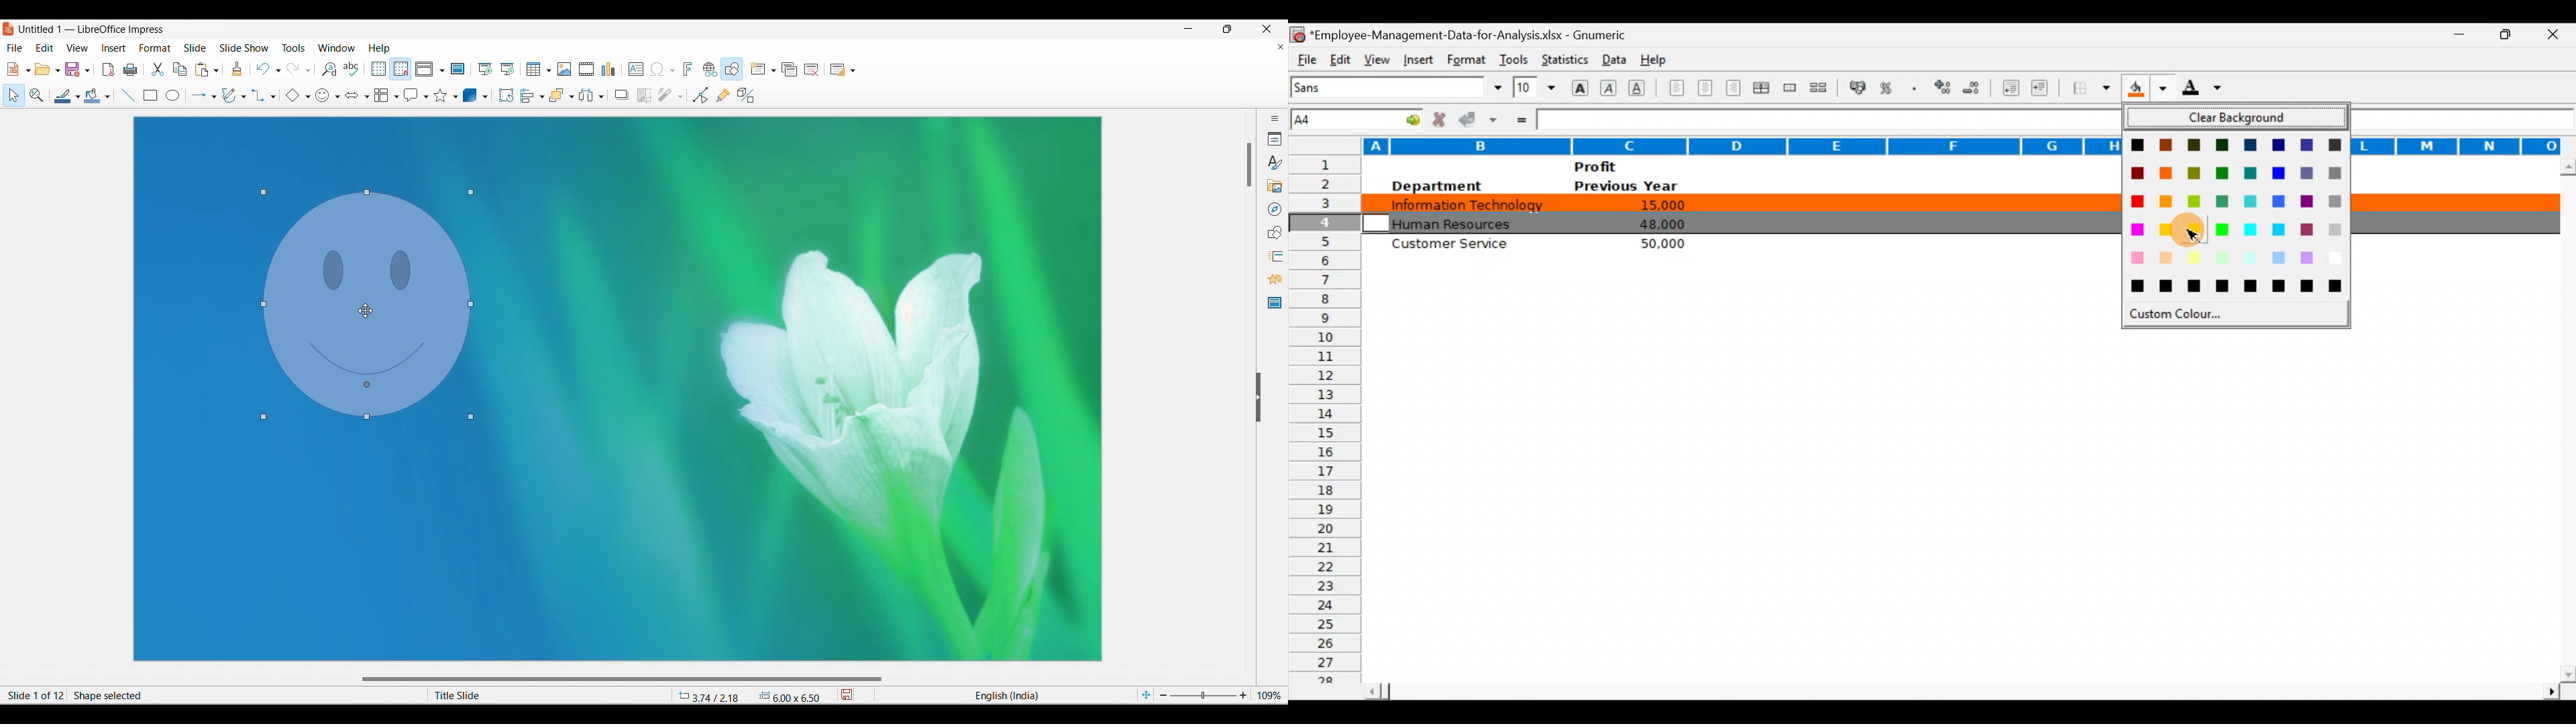 Image resolution: width=2576 pixels, height=728 pixels. Describe the element at coordinates (441, 71) in the screenshot. I see `View options` at that location.